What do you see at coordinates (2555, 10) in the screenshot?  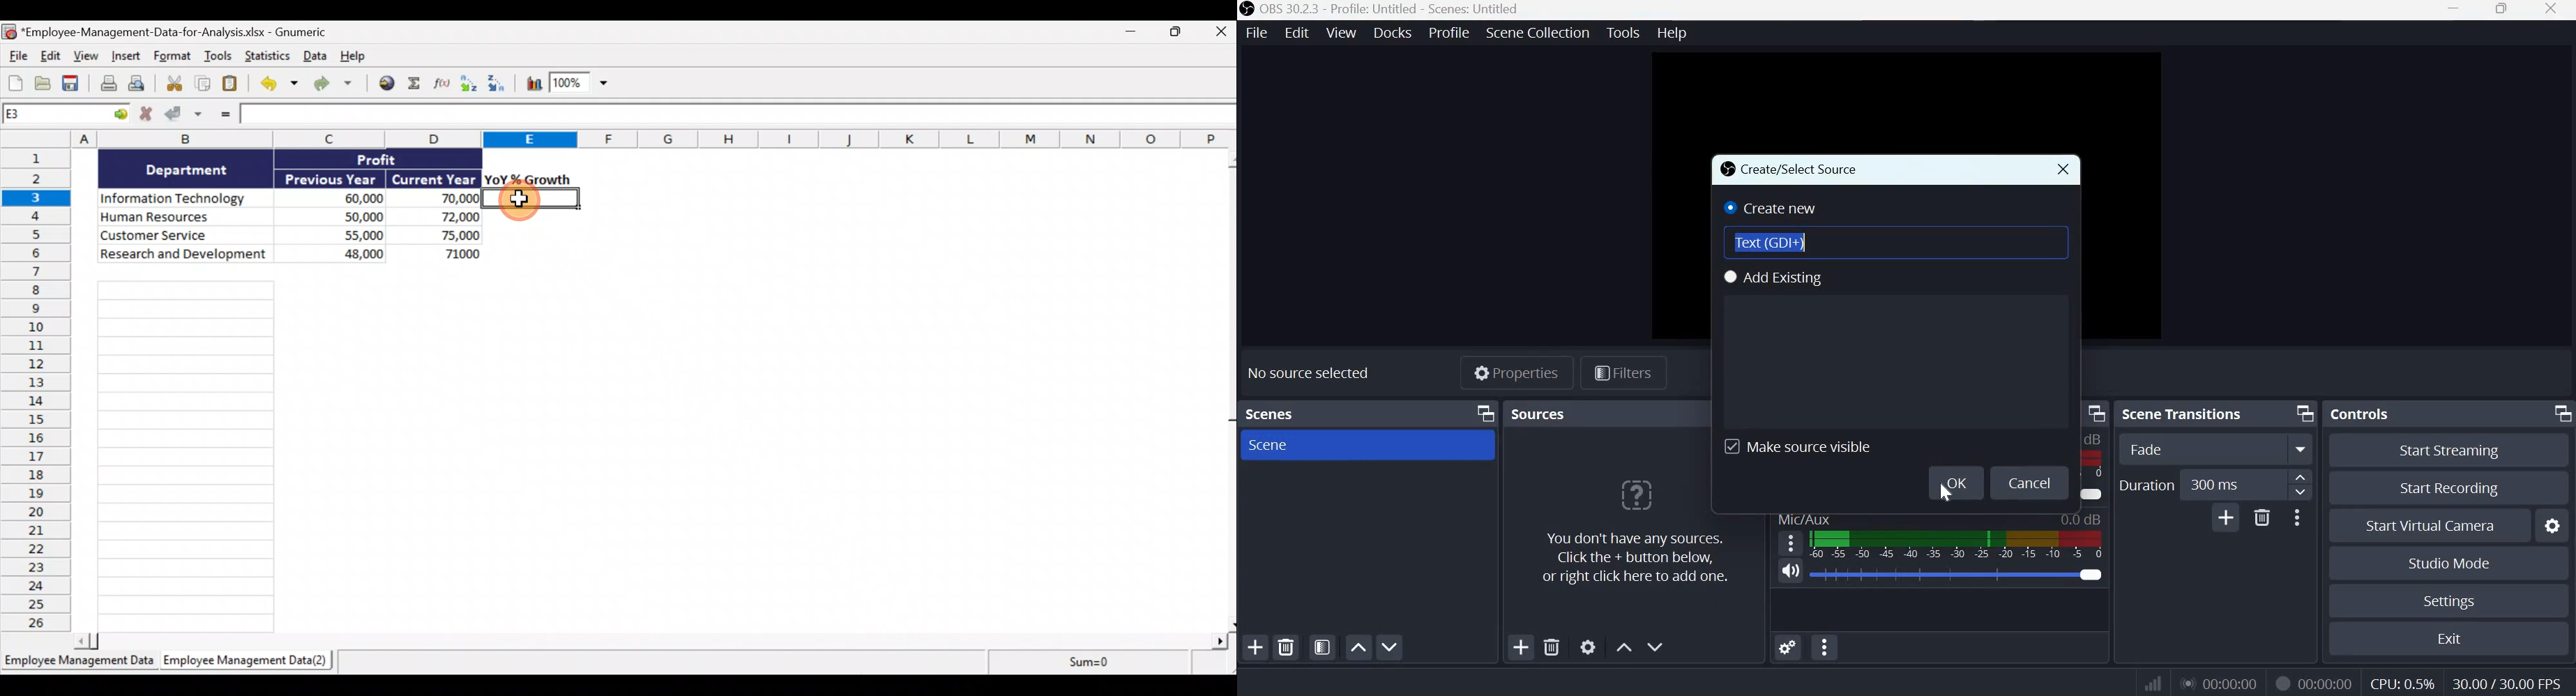 I see `Close` at bounding box center [2555, 10].